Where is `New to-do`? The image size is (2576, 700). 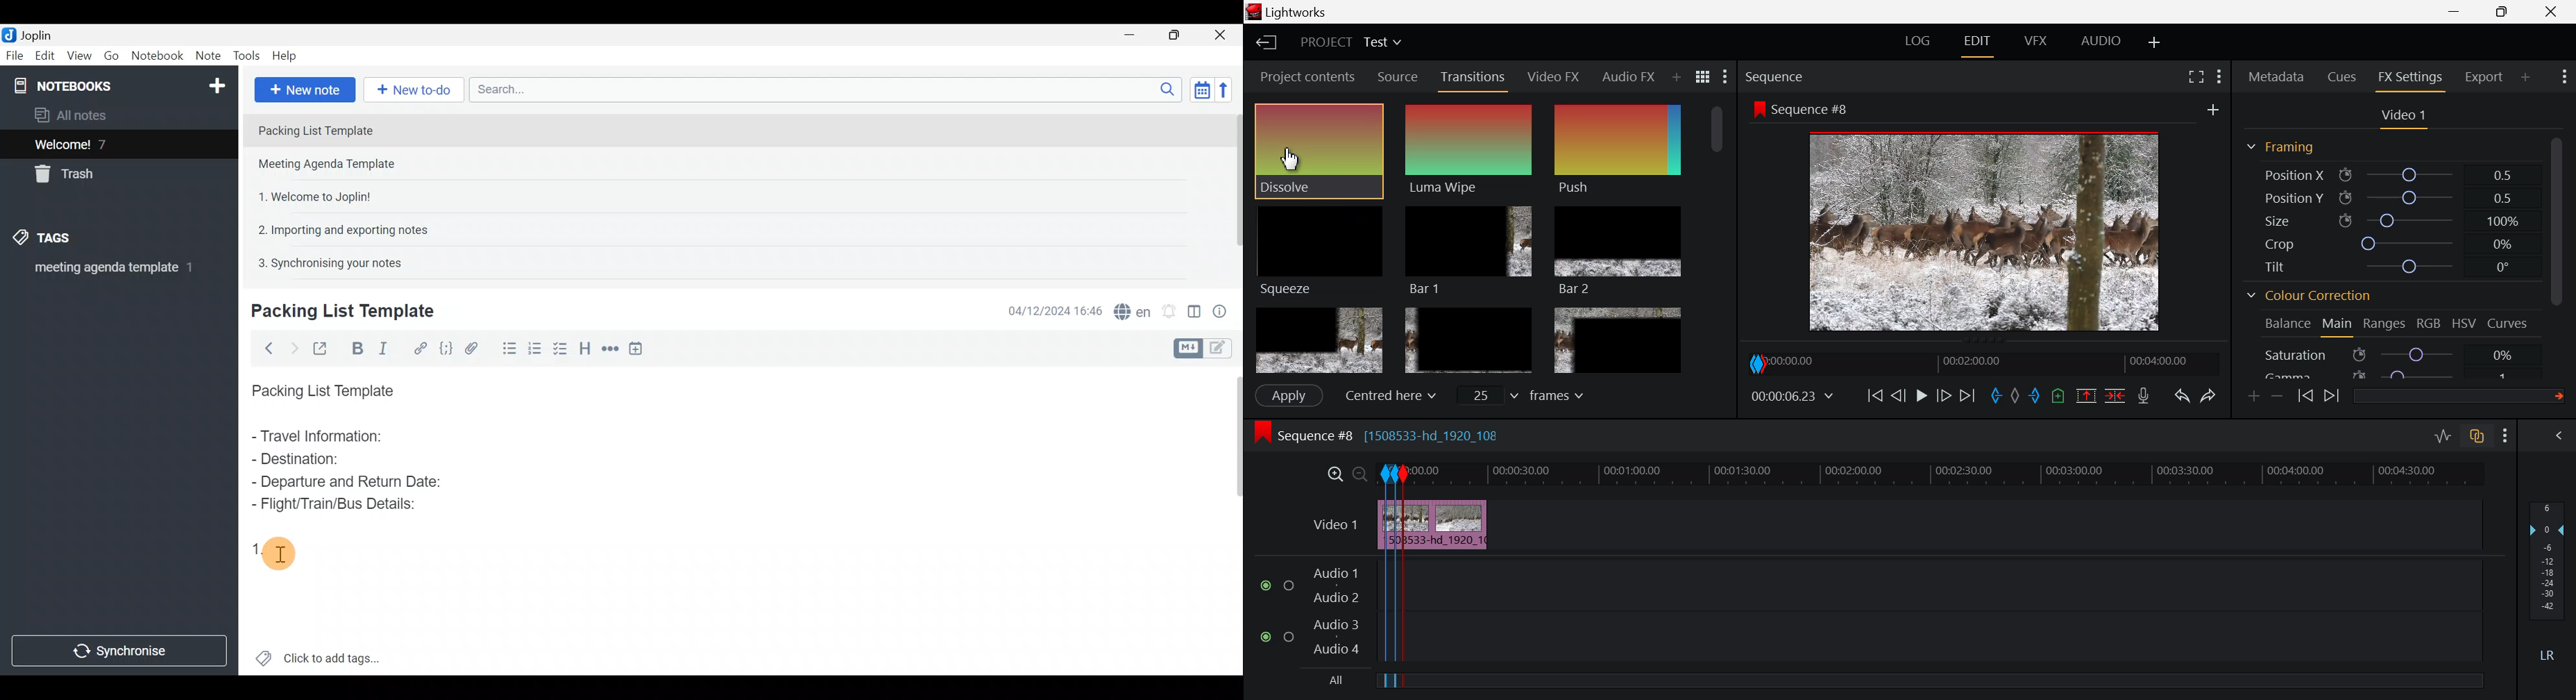 New to-do is located at coordinates (415, 90).